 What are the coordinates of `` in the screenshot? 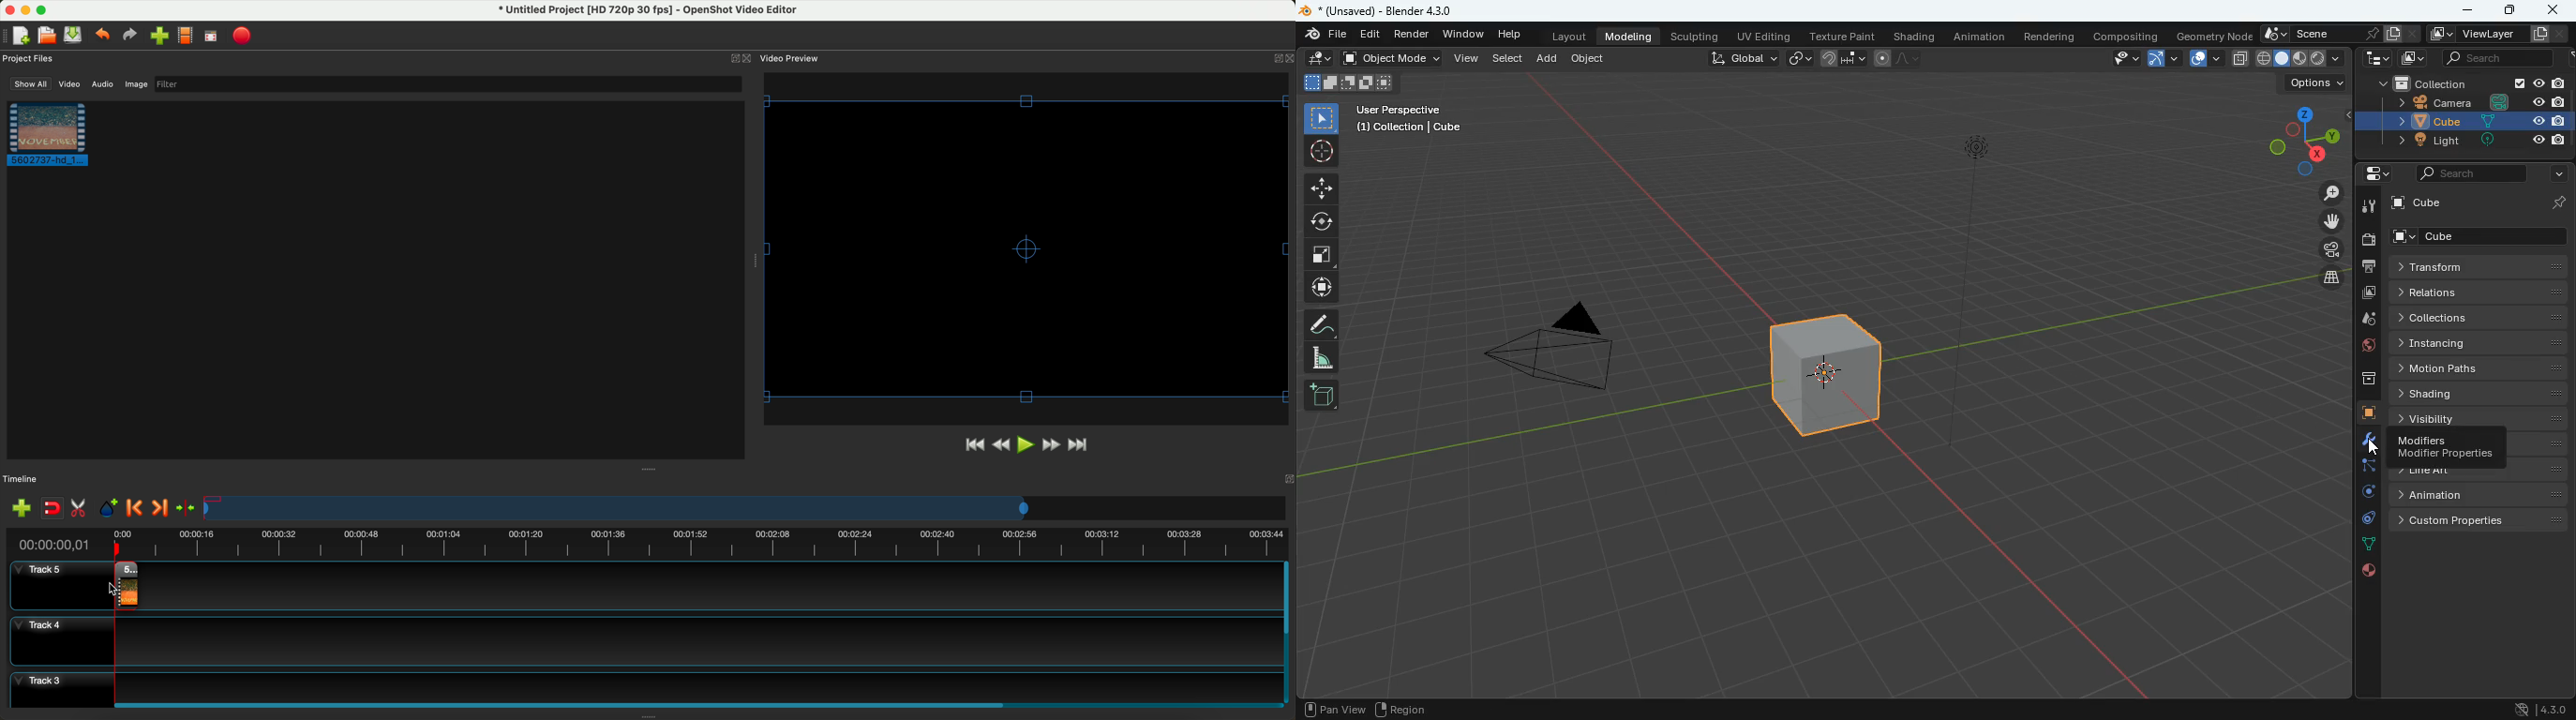 It's located at (1285, 478).